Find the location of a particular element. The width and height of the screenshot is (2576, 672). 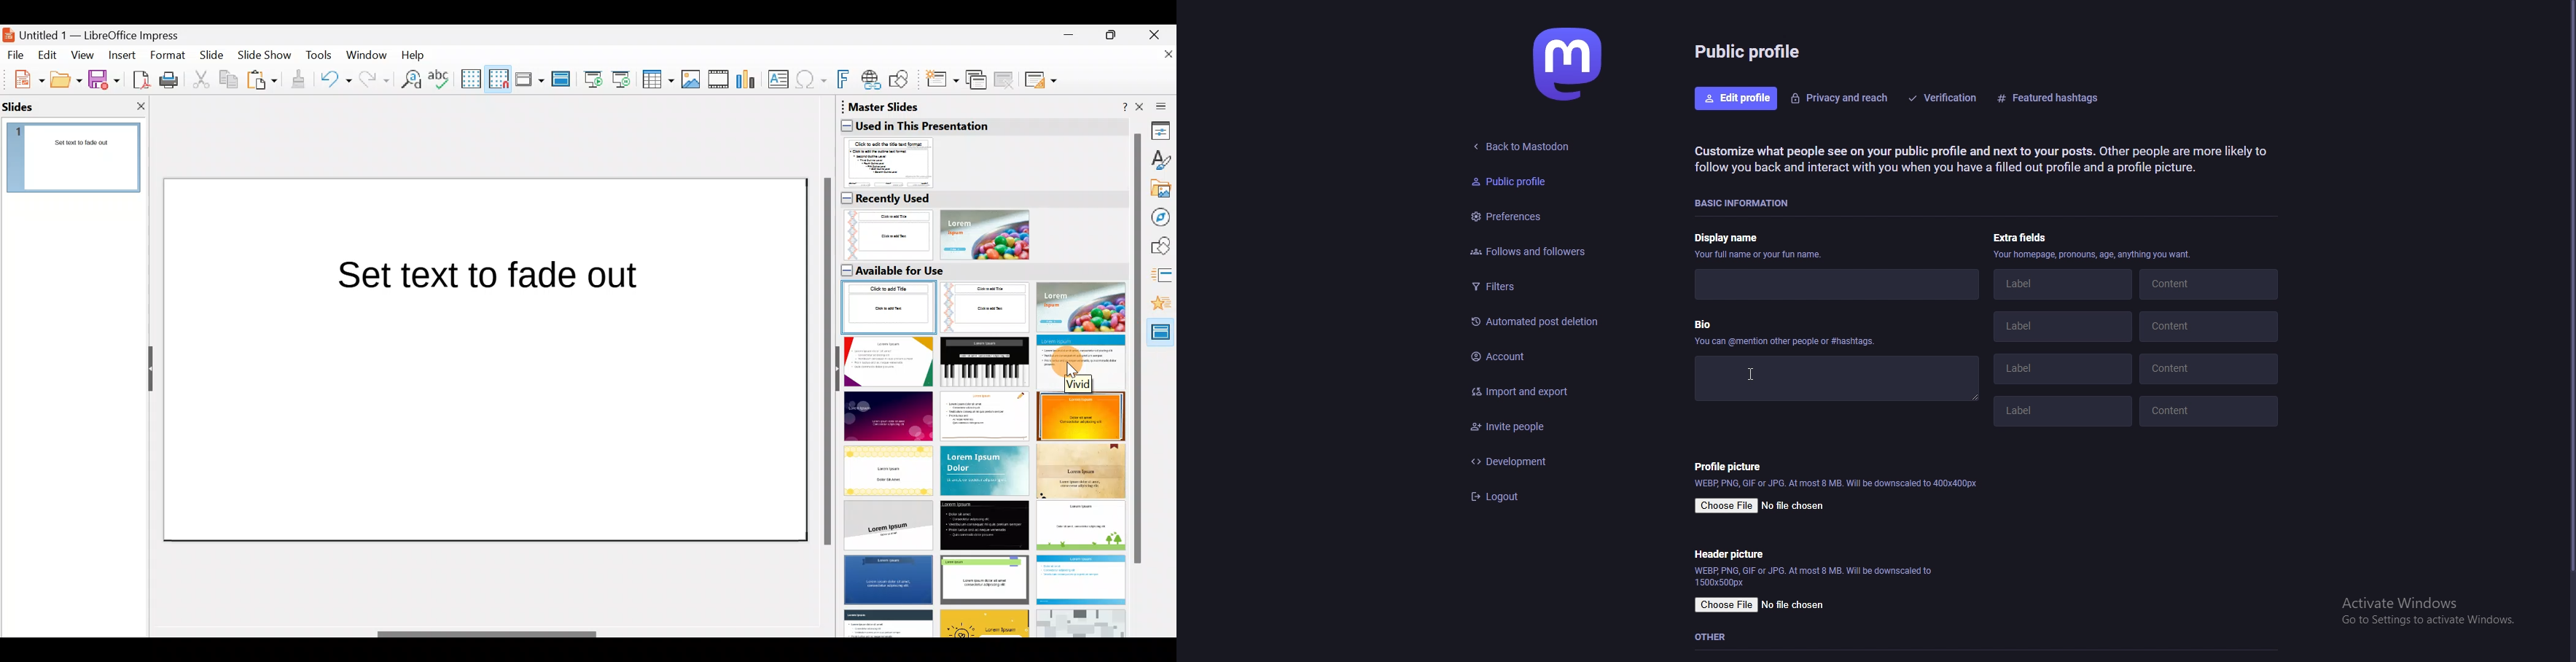

content is located at coordinates (2210, 368).